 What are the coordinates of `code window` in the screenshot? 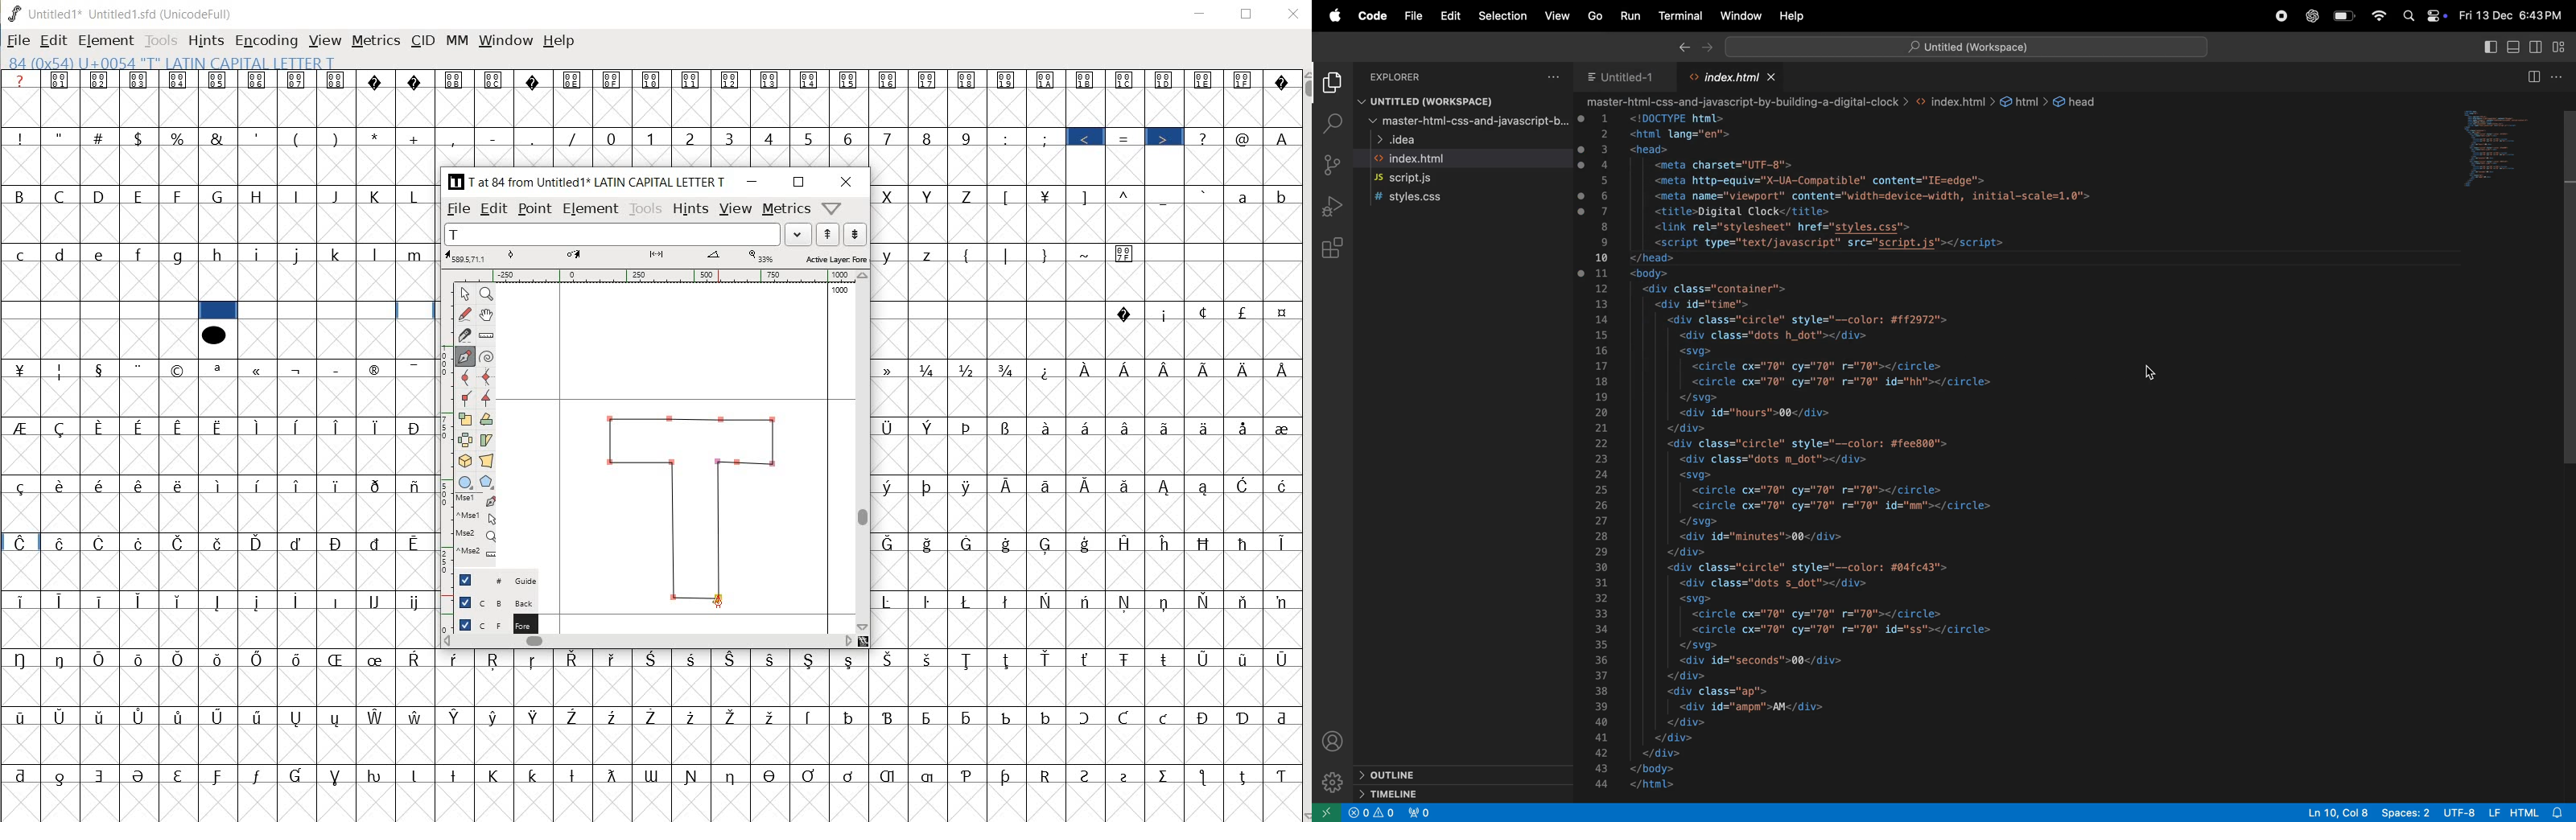 It's located at (2515, 146).